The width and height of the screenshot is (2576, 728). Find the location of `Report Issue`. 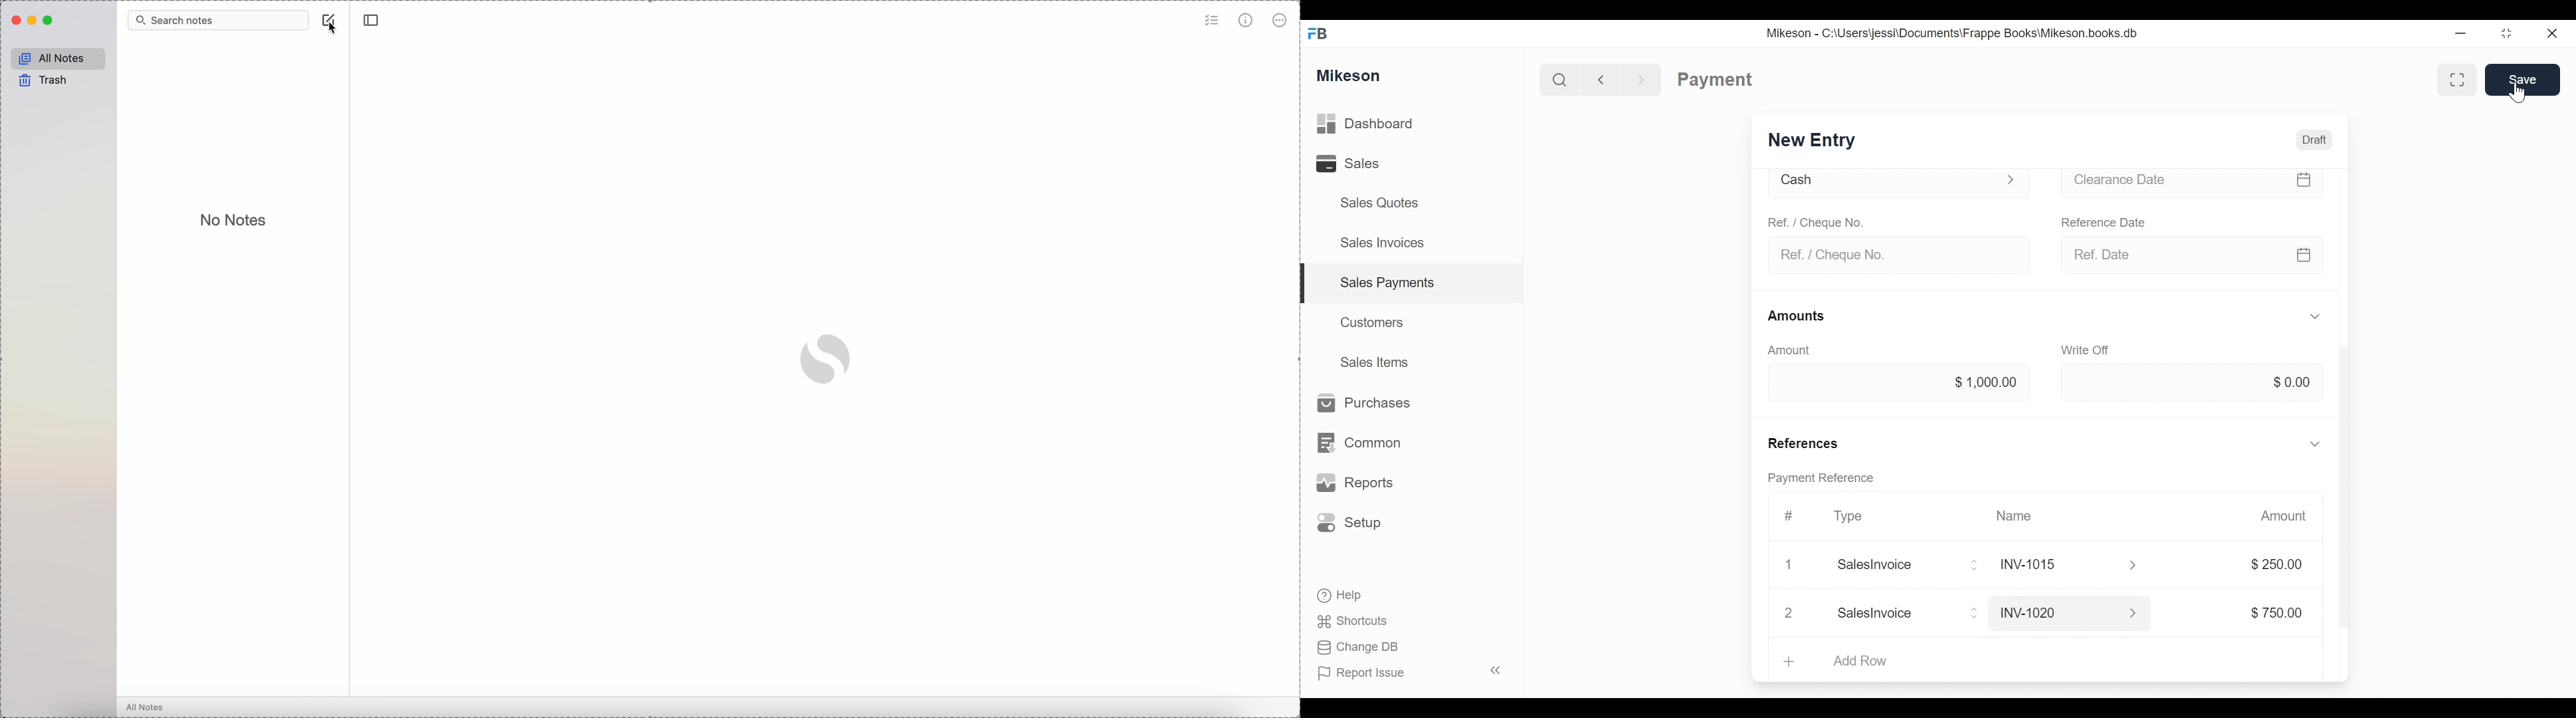

Report Issue is located at coordinates (1367, 673).